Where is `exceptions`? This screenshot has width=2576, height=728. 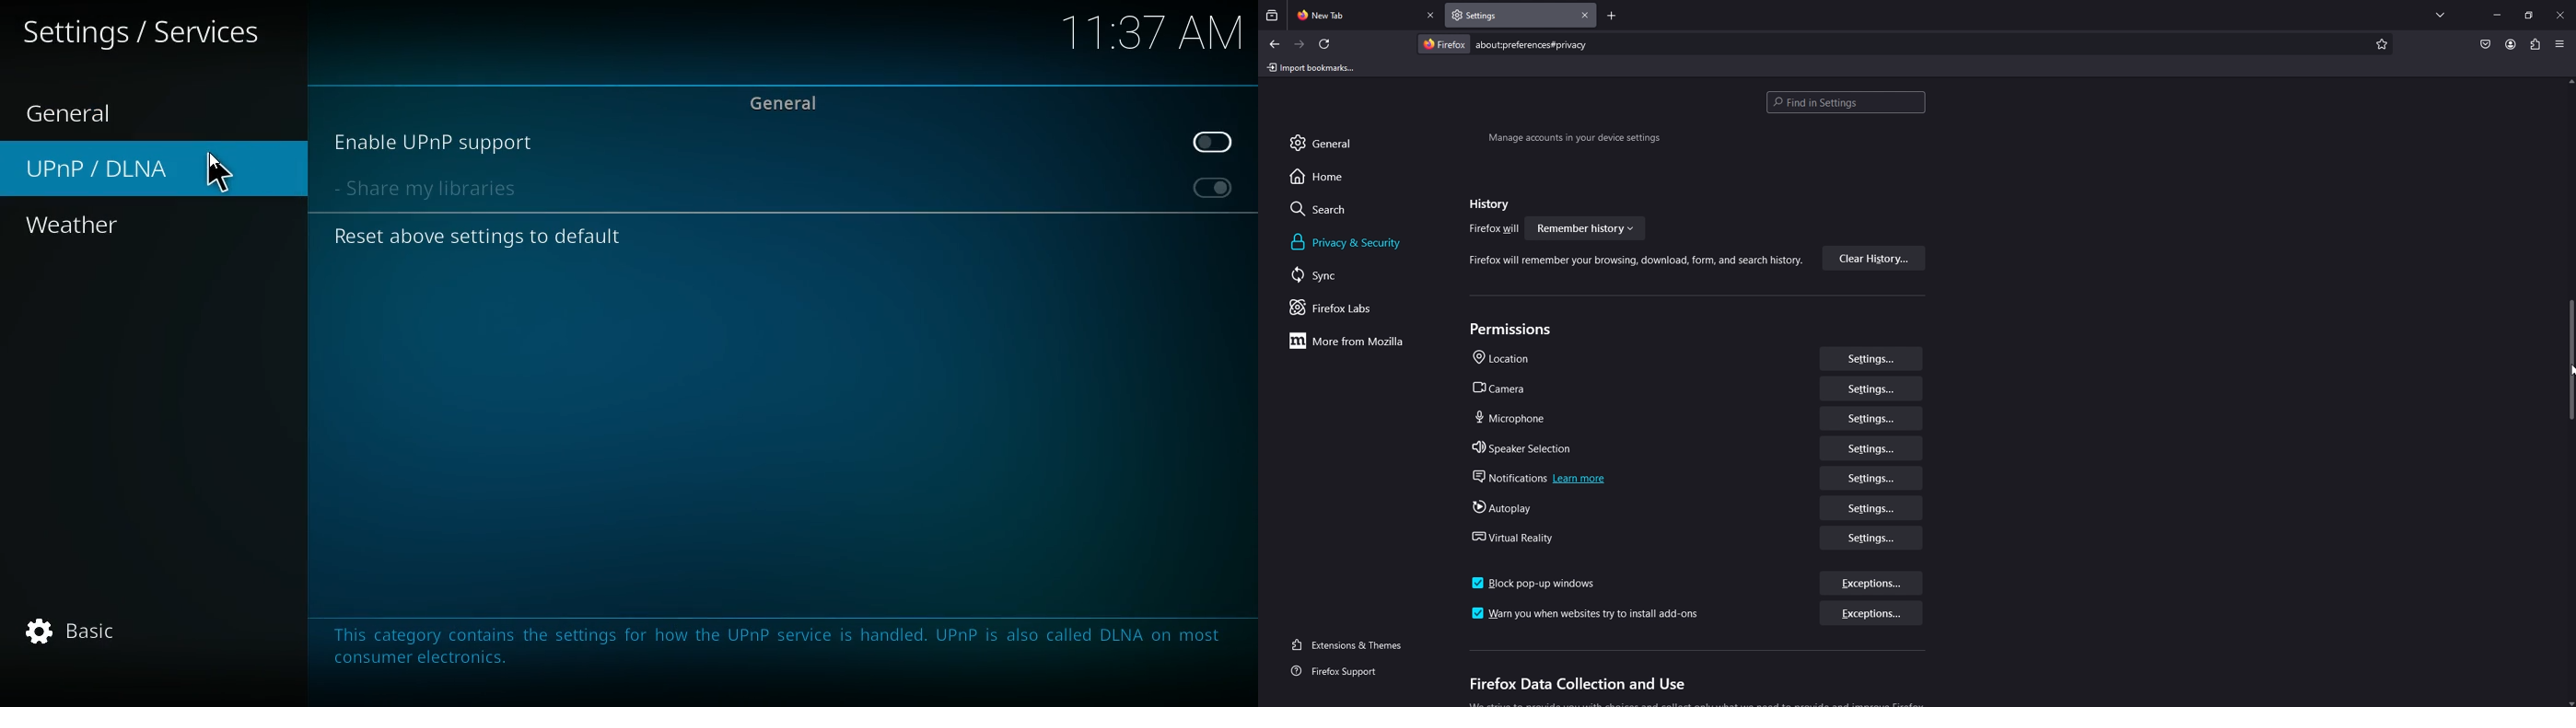 exceptions is located at coordinates (1873, 585).